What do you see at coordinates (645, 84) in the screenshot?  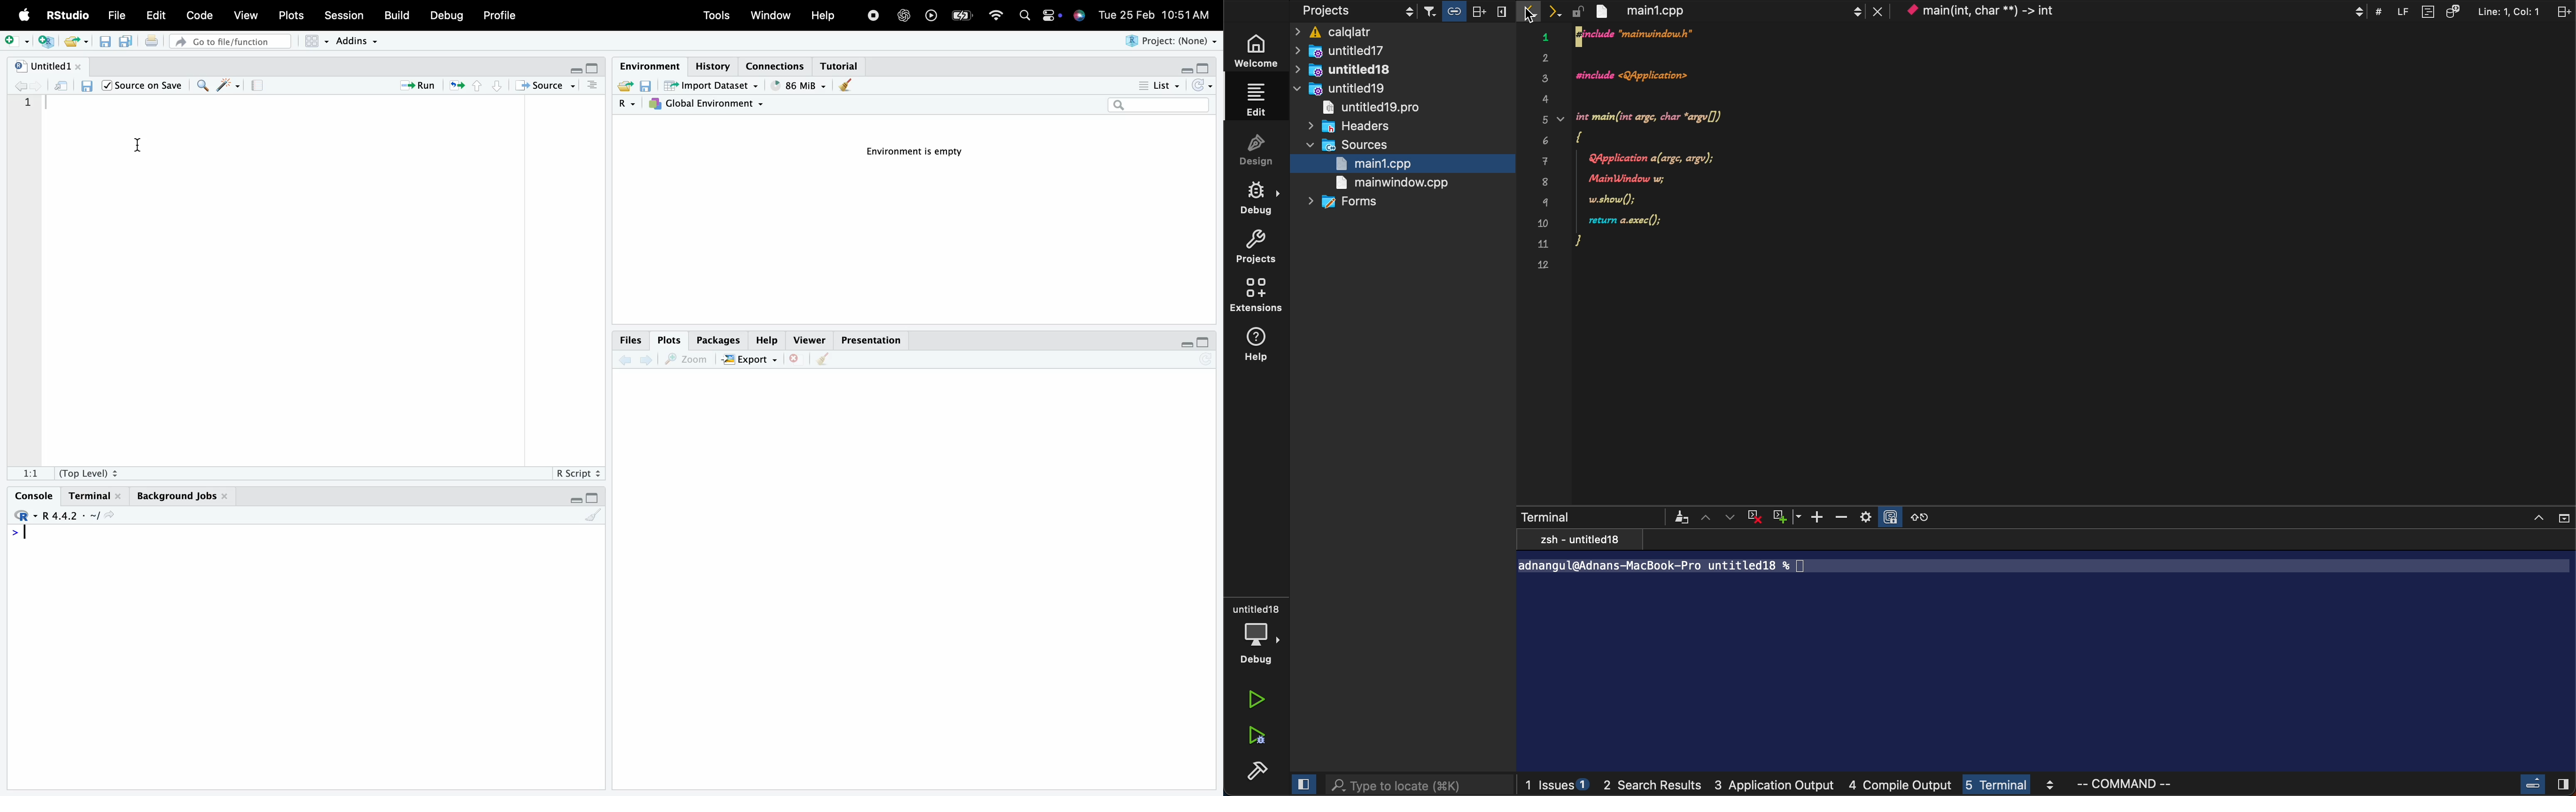 I see `save environment variables` at bounding box center [645, 84].